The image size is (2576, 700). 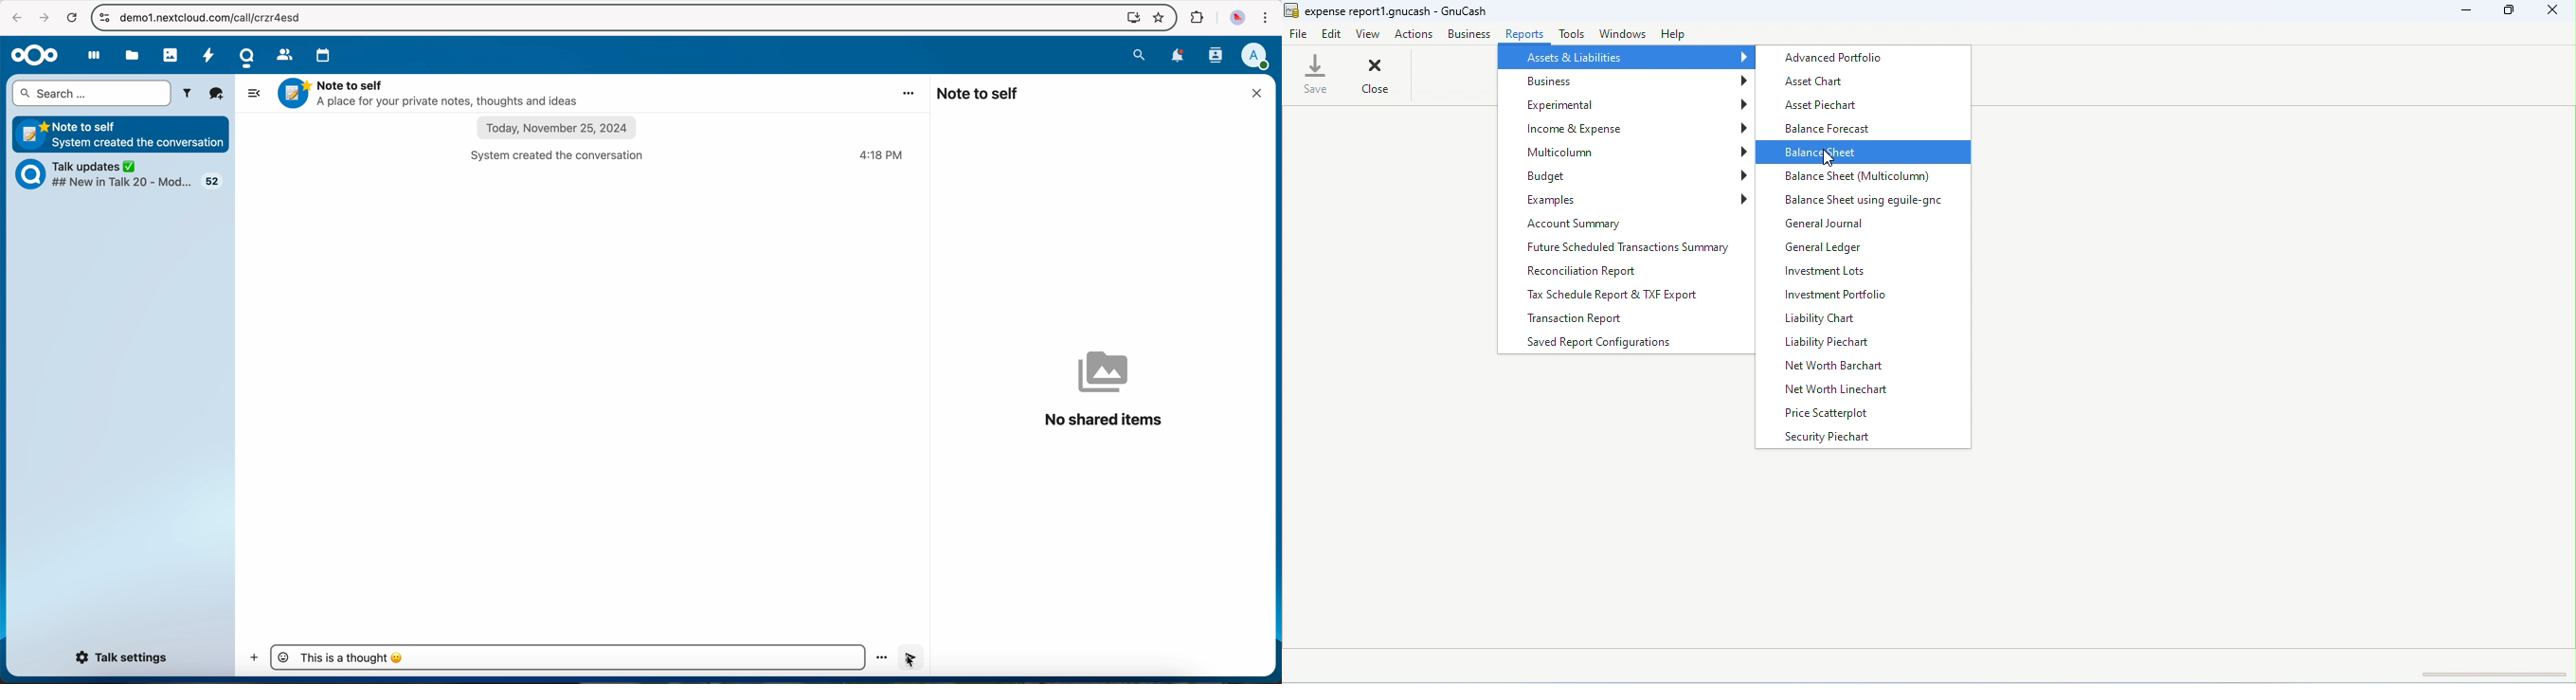 I want to click on screen, so click(x=1130, y=18).